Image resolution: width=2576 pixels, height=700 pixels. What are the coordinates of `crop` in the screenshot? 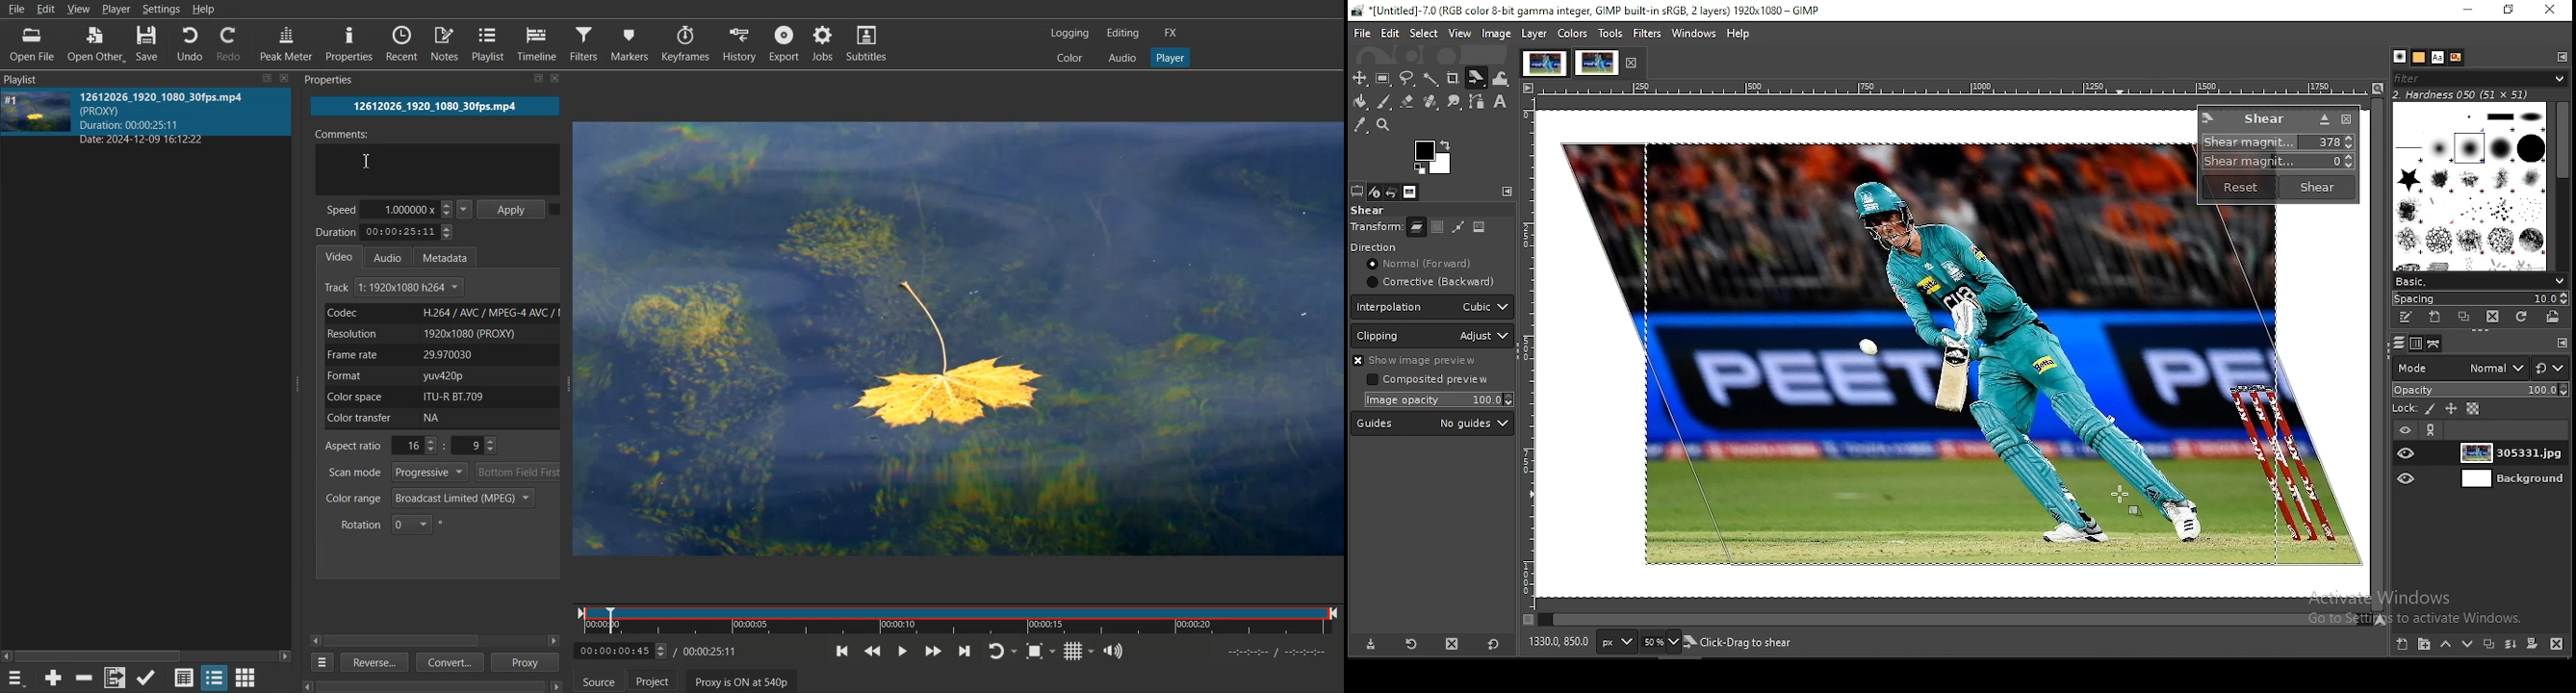 It's located at (1454, 77).